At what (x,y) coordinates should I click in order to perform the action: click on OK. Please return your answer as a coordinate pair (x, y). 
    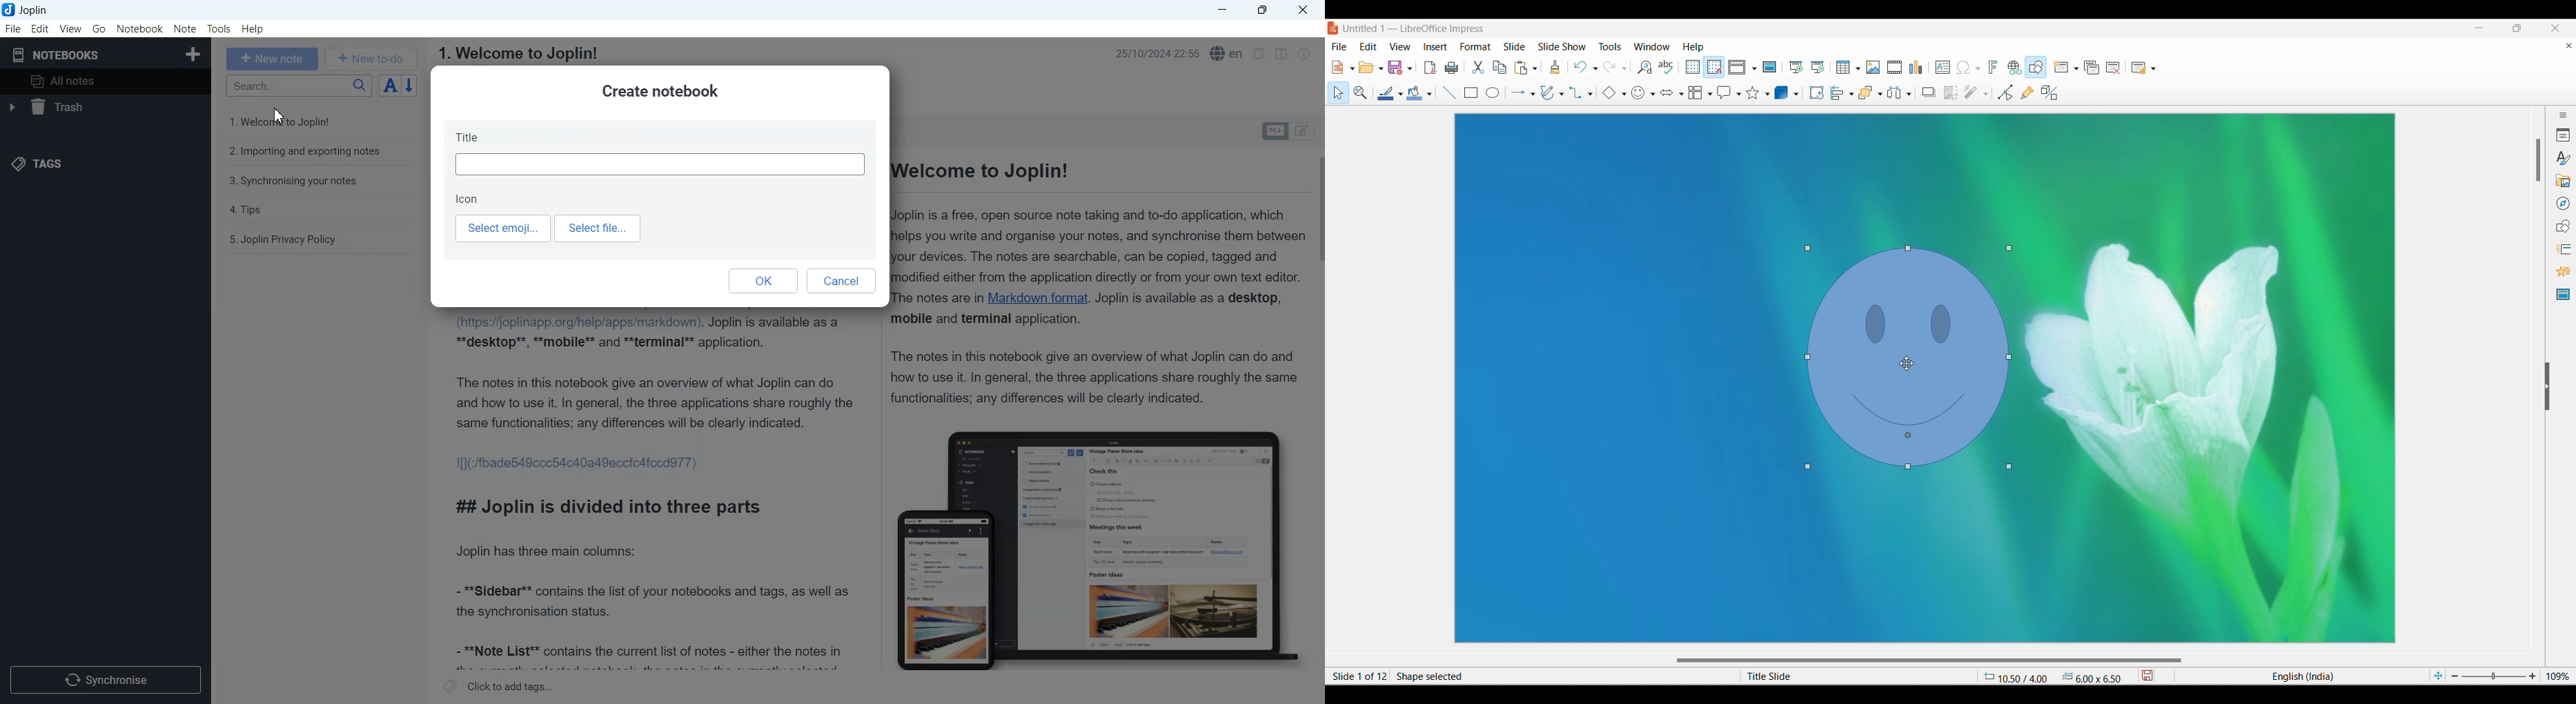
    Looking at the image, I should click on (763, 280).